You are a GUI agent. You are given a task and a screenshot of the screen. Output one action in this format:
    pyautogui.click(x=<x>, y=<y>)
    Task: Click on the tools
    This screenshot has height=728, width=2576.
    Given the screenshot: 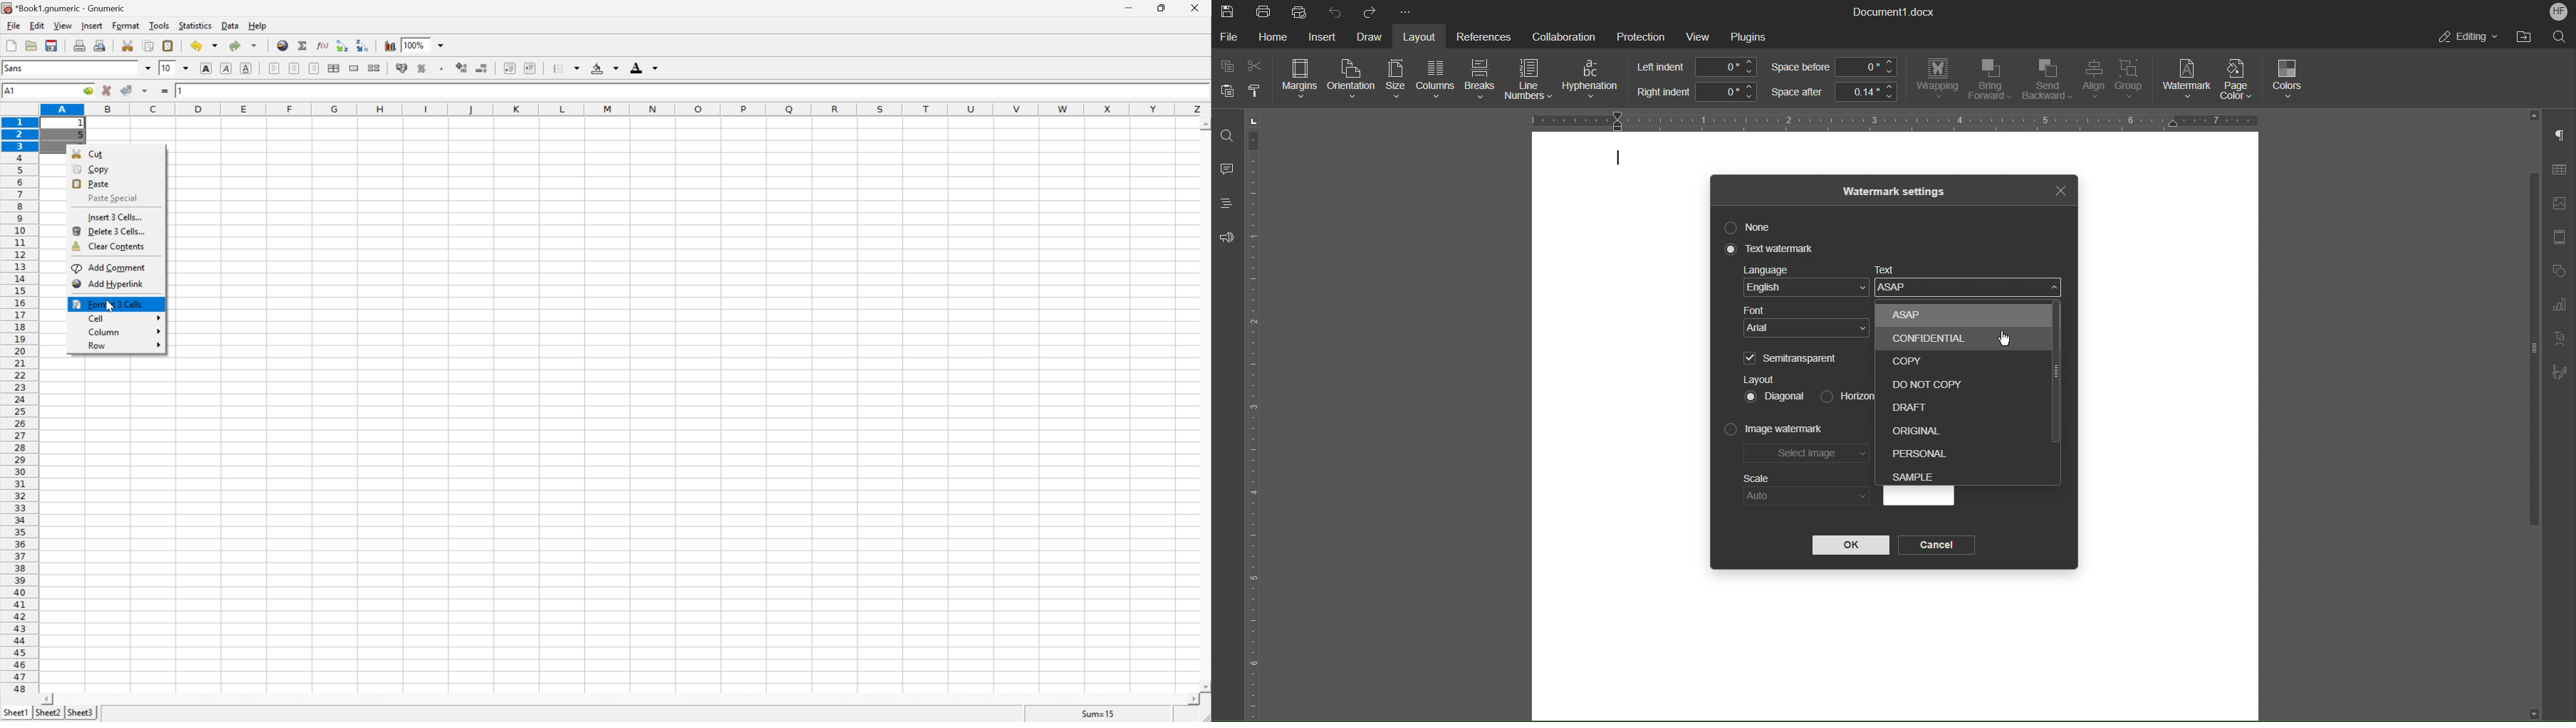 What is the action you would take?
    pyautogui.click(x=160, y=25)
    